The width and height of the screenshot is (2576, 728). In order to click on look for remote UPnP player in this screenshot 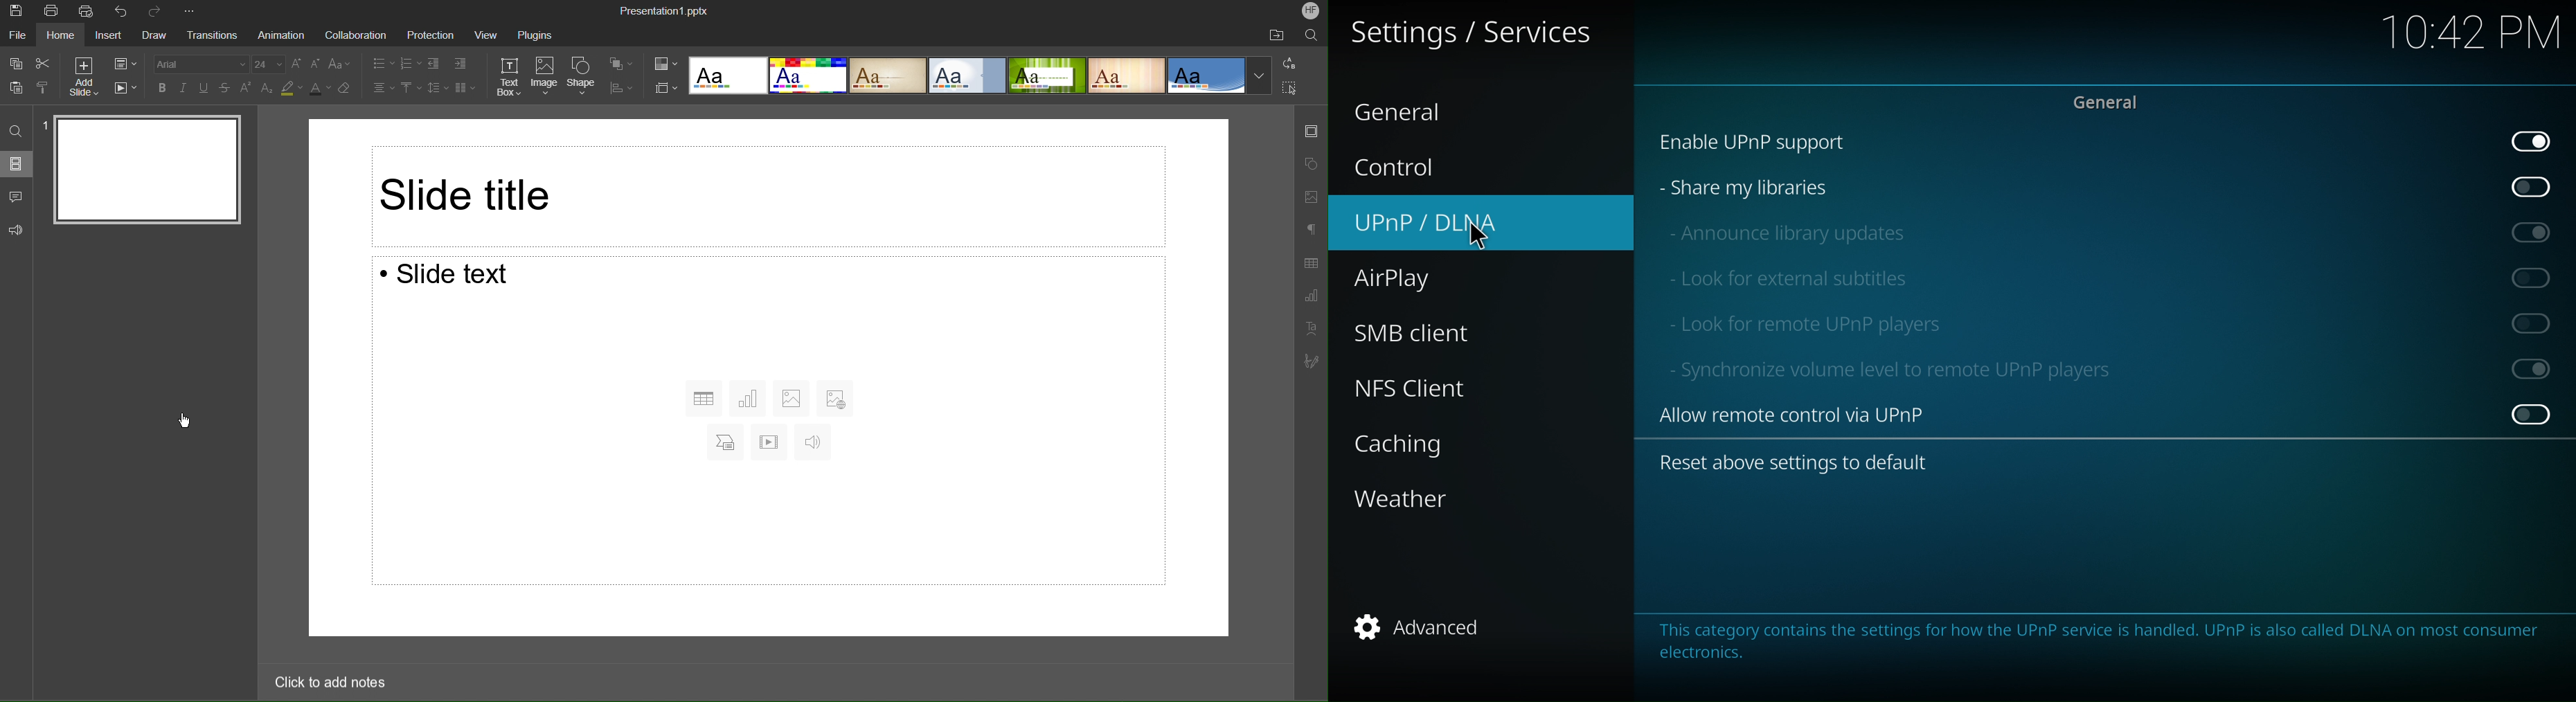, I will do `click(2110, 324)`.